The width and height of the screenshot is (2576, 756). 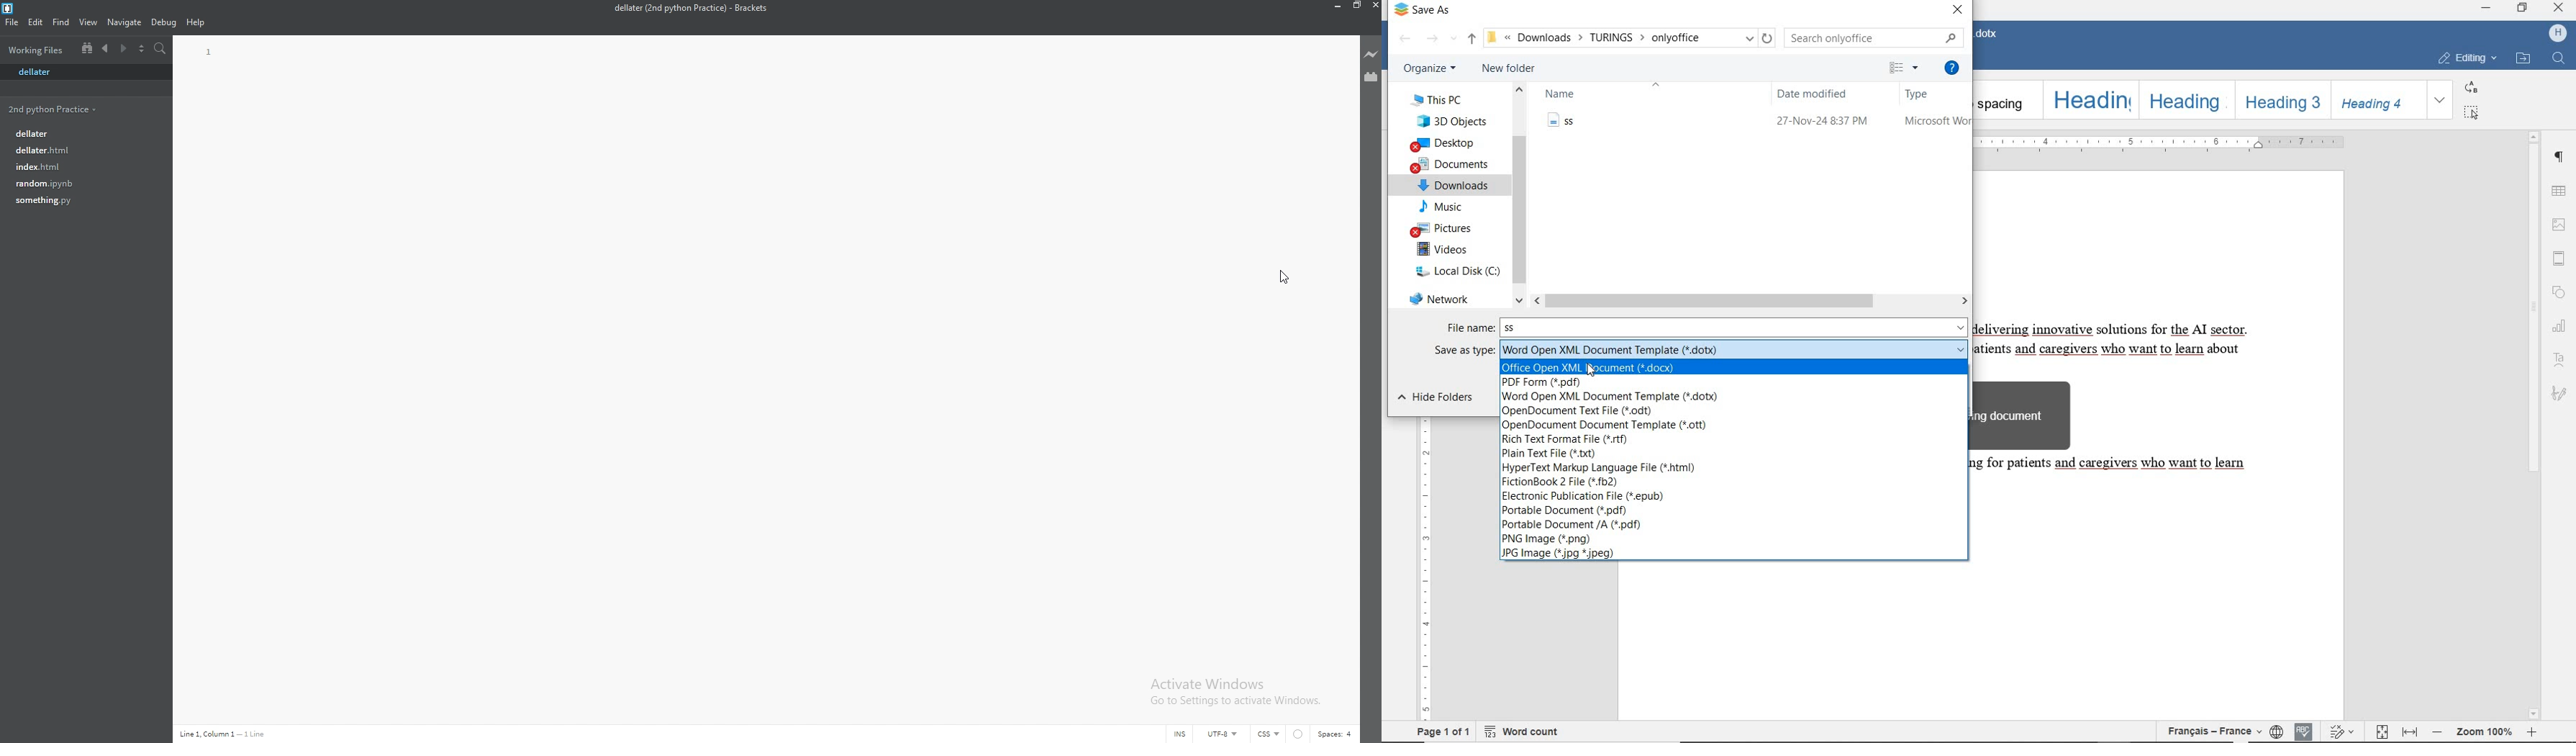 What do you see at coordinates (2466, 56) in the screenshot?
I see `EDITING` at bounding box center [2466, 56].